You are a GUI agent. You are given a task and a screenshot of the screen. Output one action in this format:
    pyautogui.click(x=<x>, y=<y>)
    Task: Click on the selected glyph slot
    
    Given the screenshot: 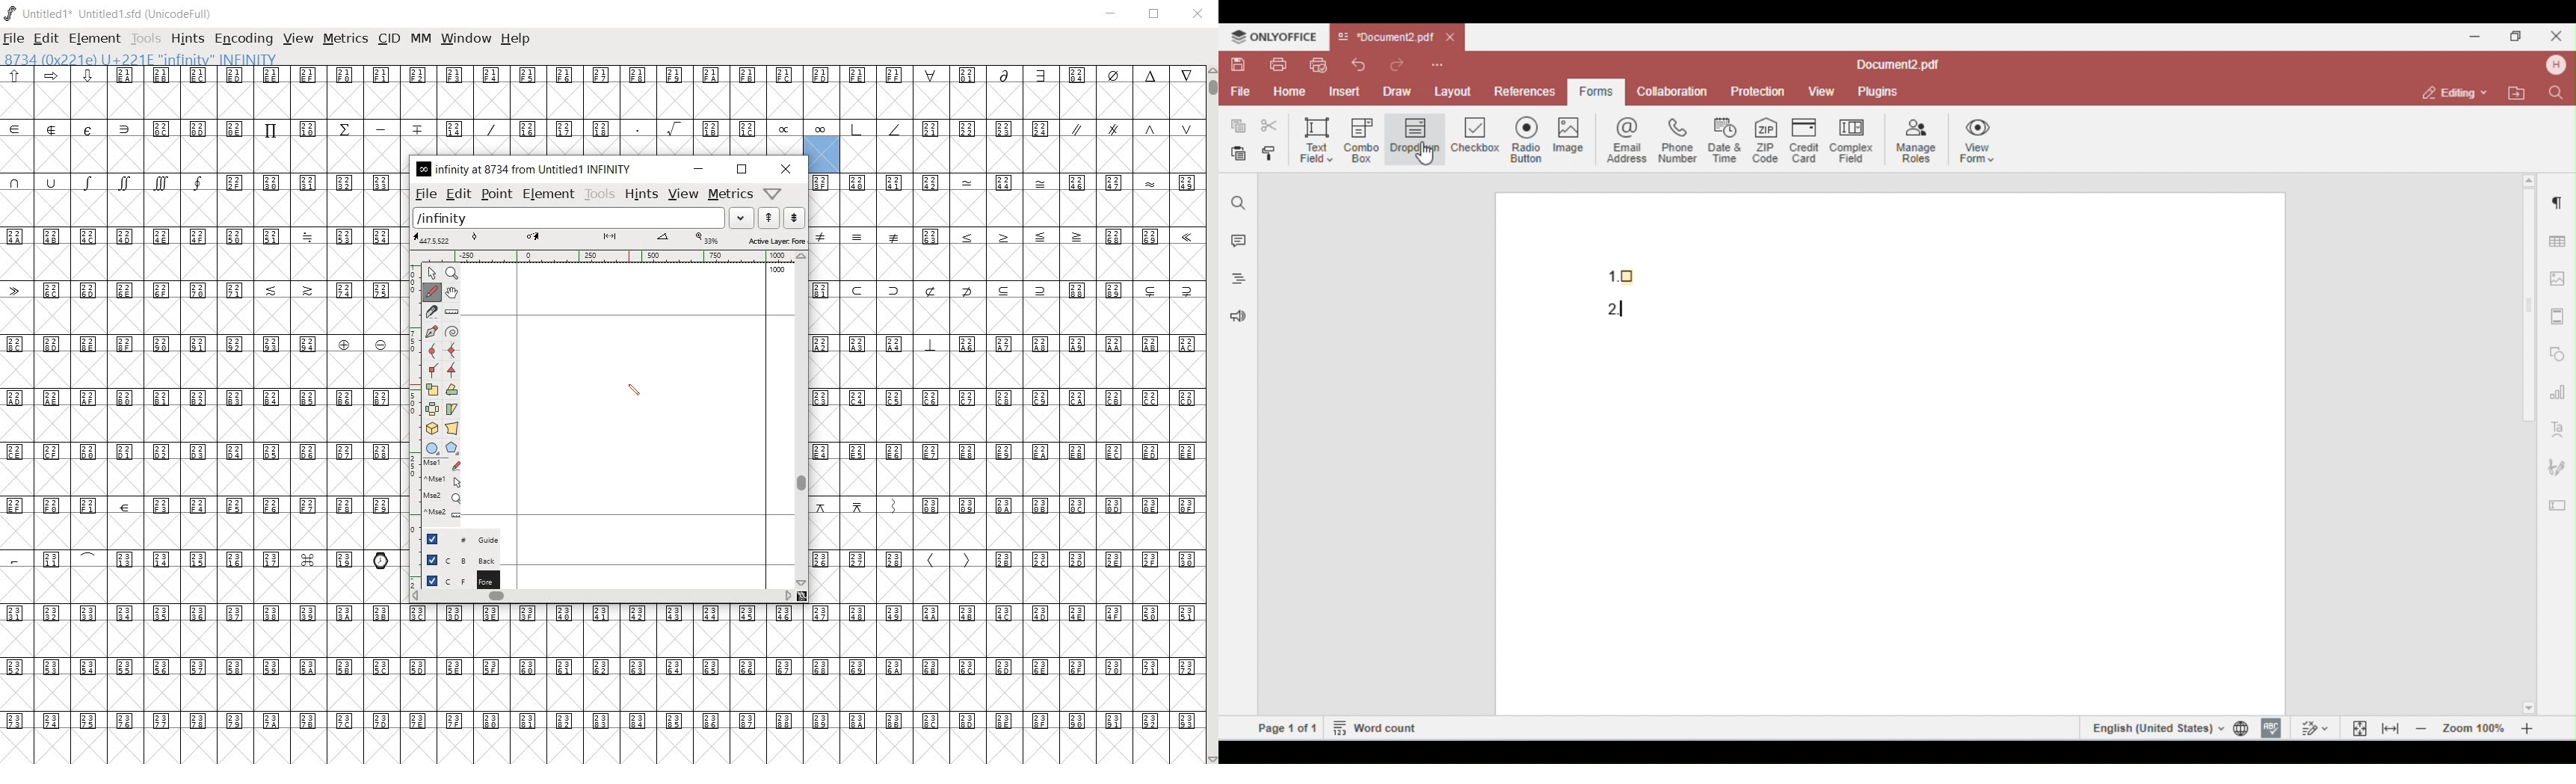 What is the action you would take?
    pyautogui.click(x=822, y=154)
    